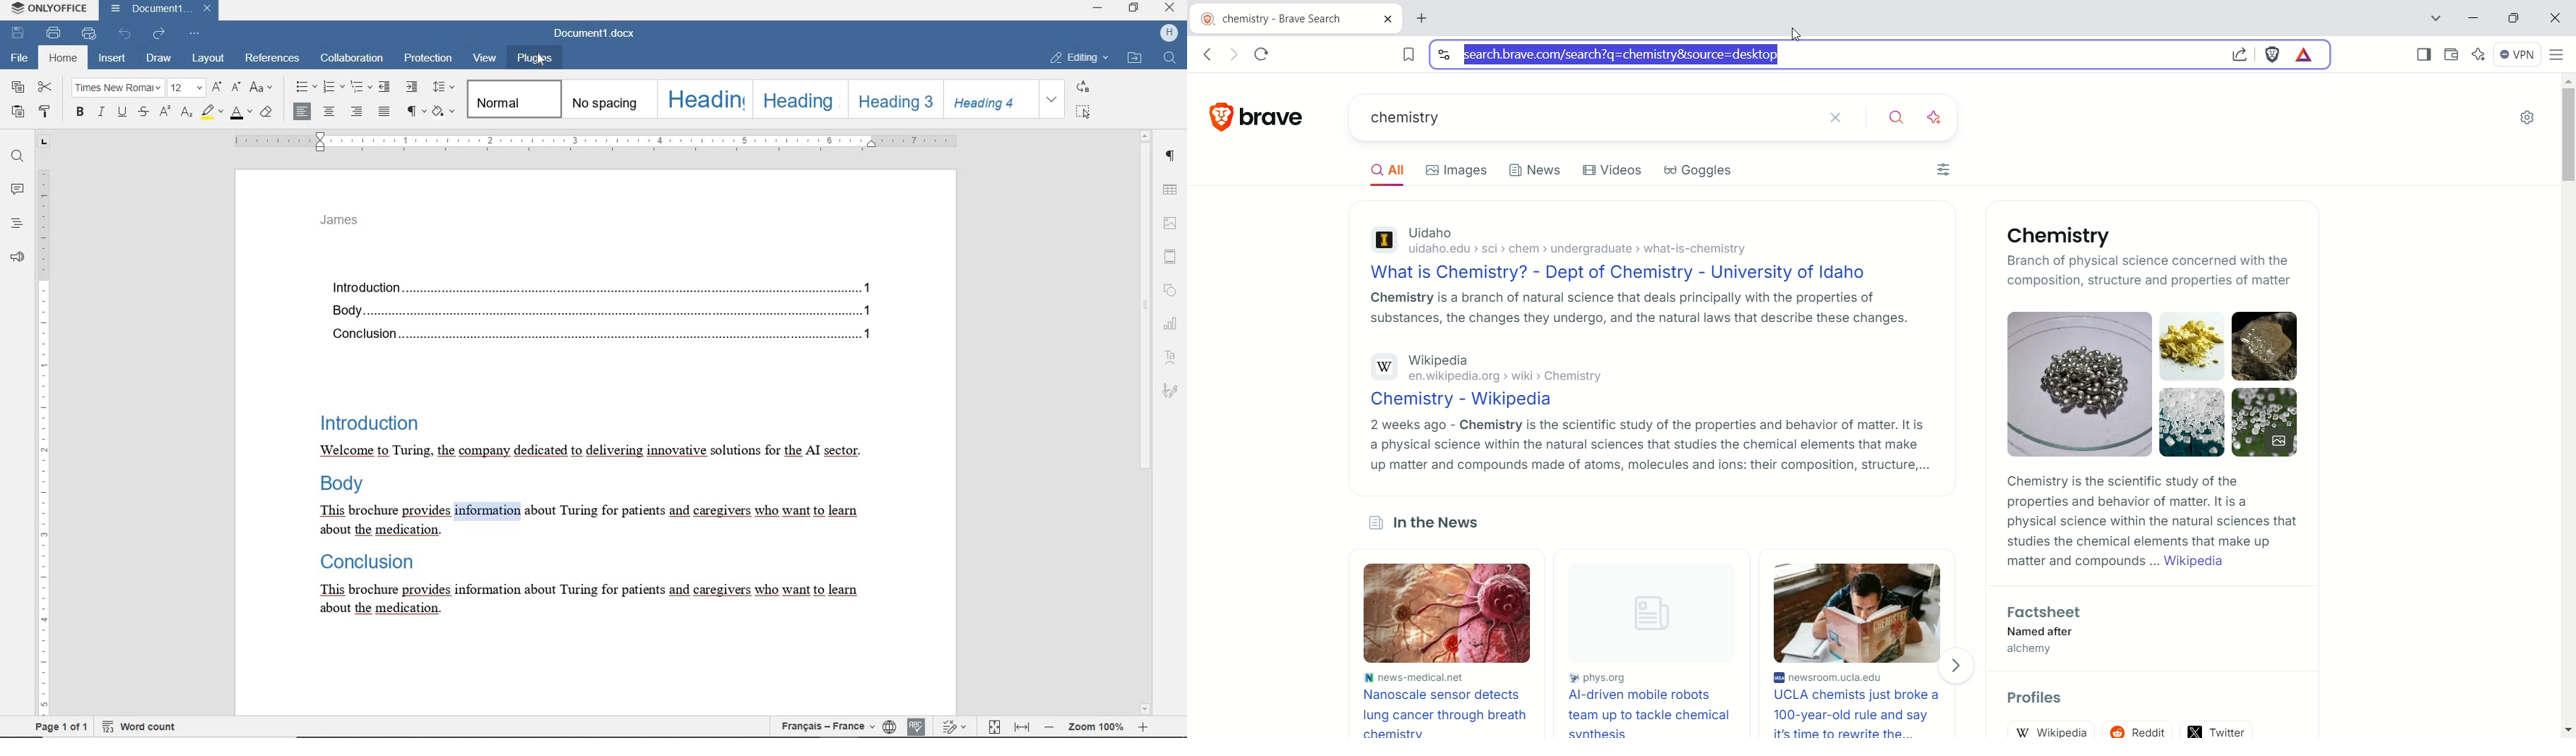  I want to click on REPLACE, so click(1082, 86).